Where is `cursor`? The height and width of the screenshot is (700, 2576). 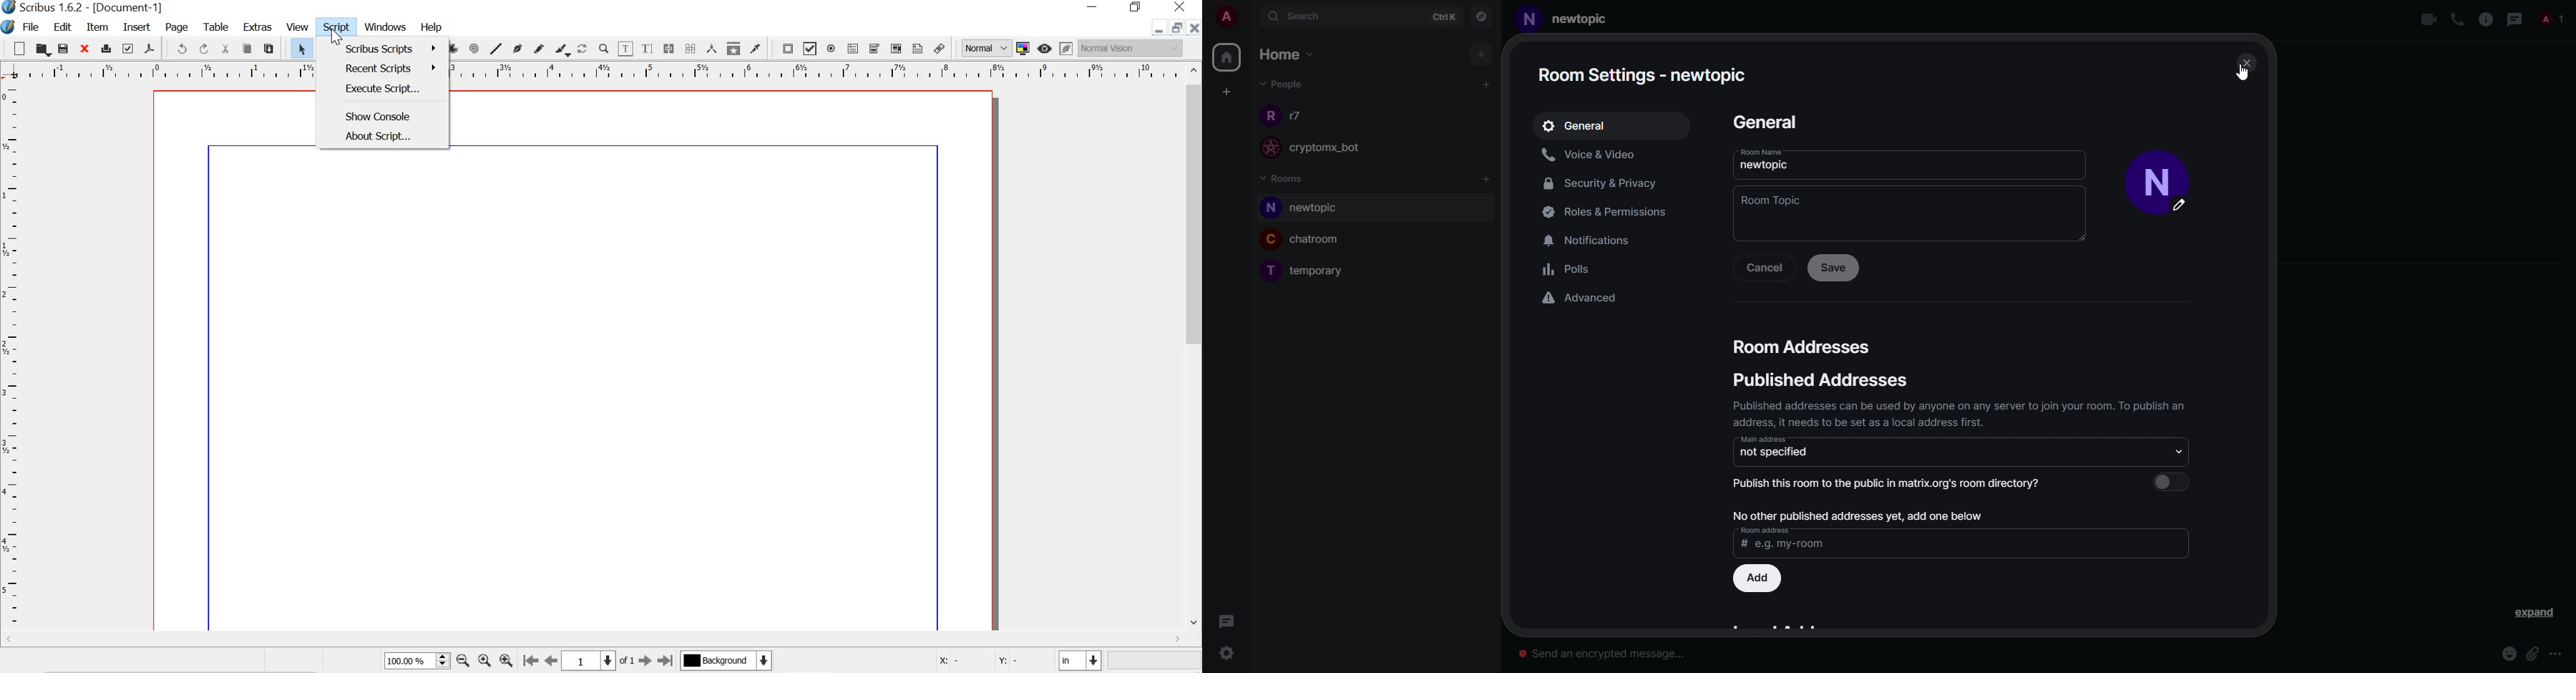 cursor is located at coordinates (334, 35).